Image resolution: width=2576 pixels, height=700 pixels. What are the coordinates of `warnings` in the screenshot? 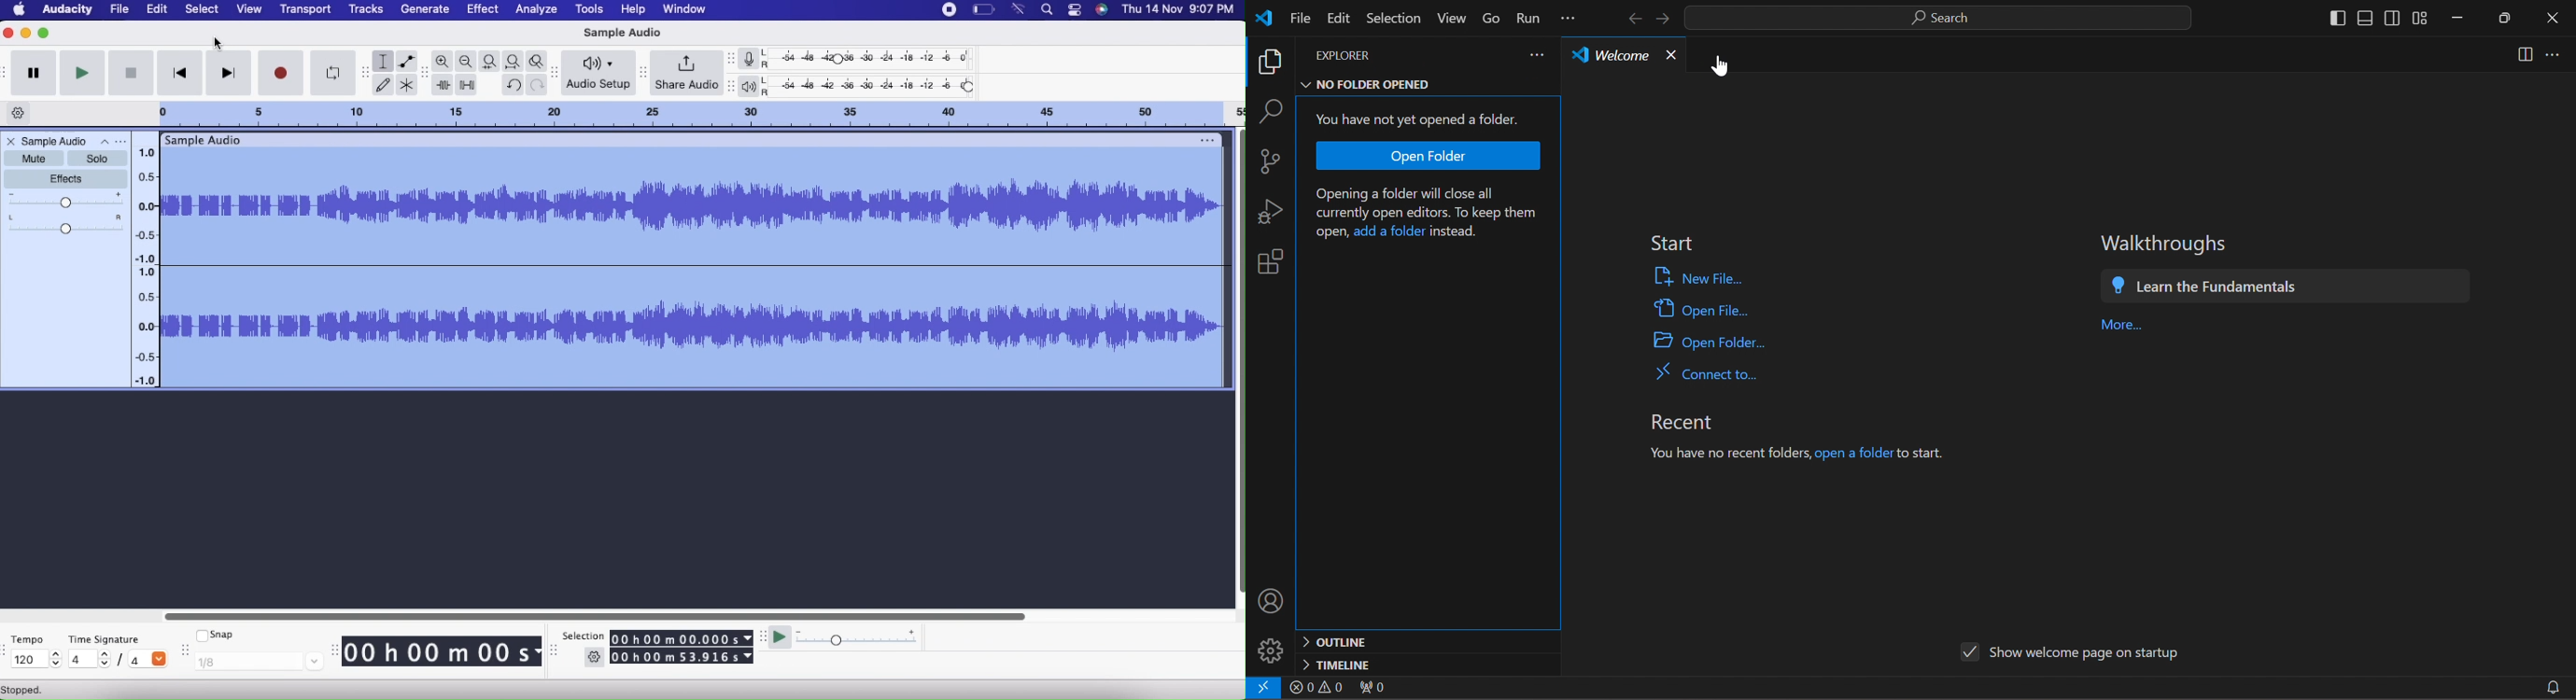 It's located at (1318, 687).